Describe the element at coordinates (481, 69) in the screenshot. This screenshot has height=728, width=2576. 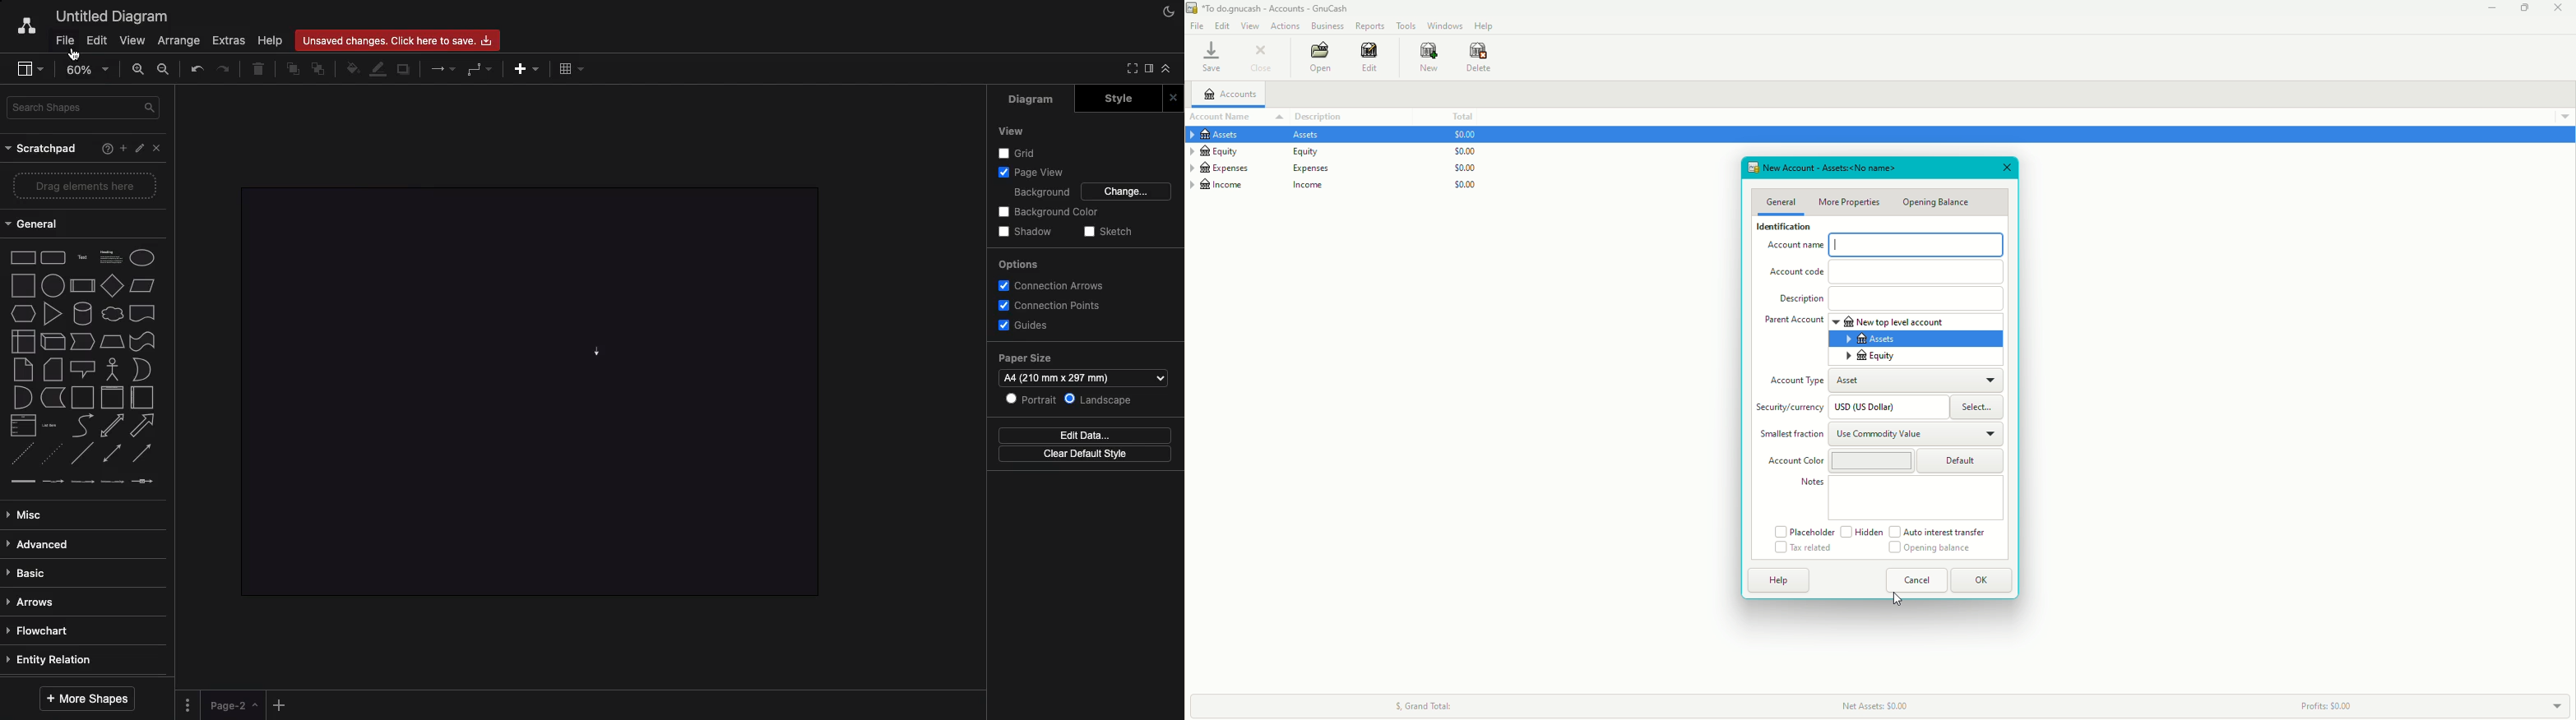
I see `Waypoints` at that location.